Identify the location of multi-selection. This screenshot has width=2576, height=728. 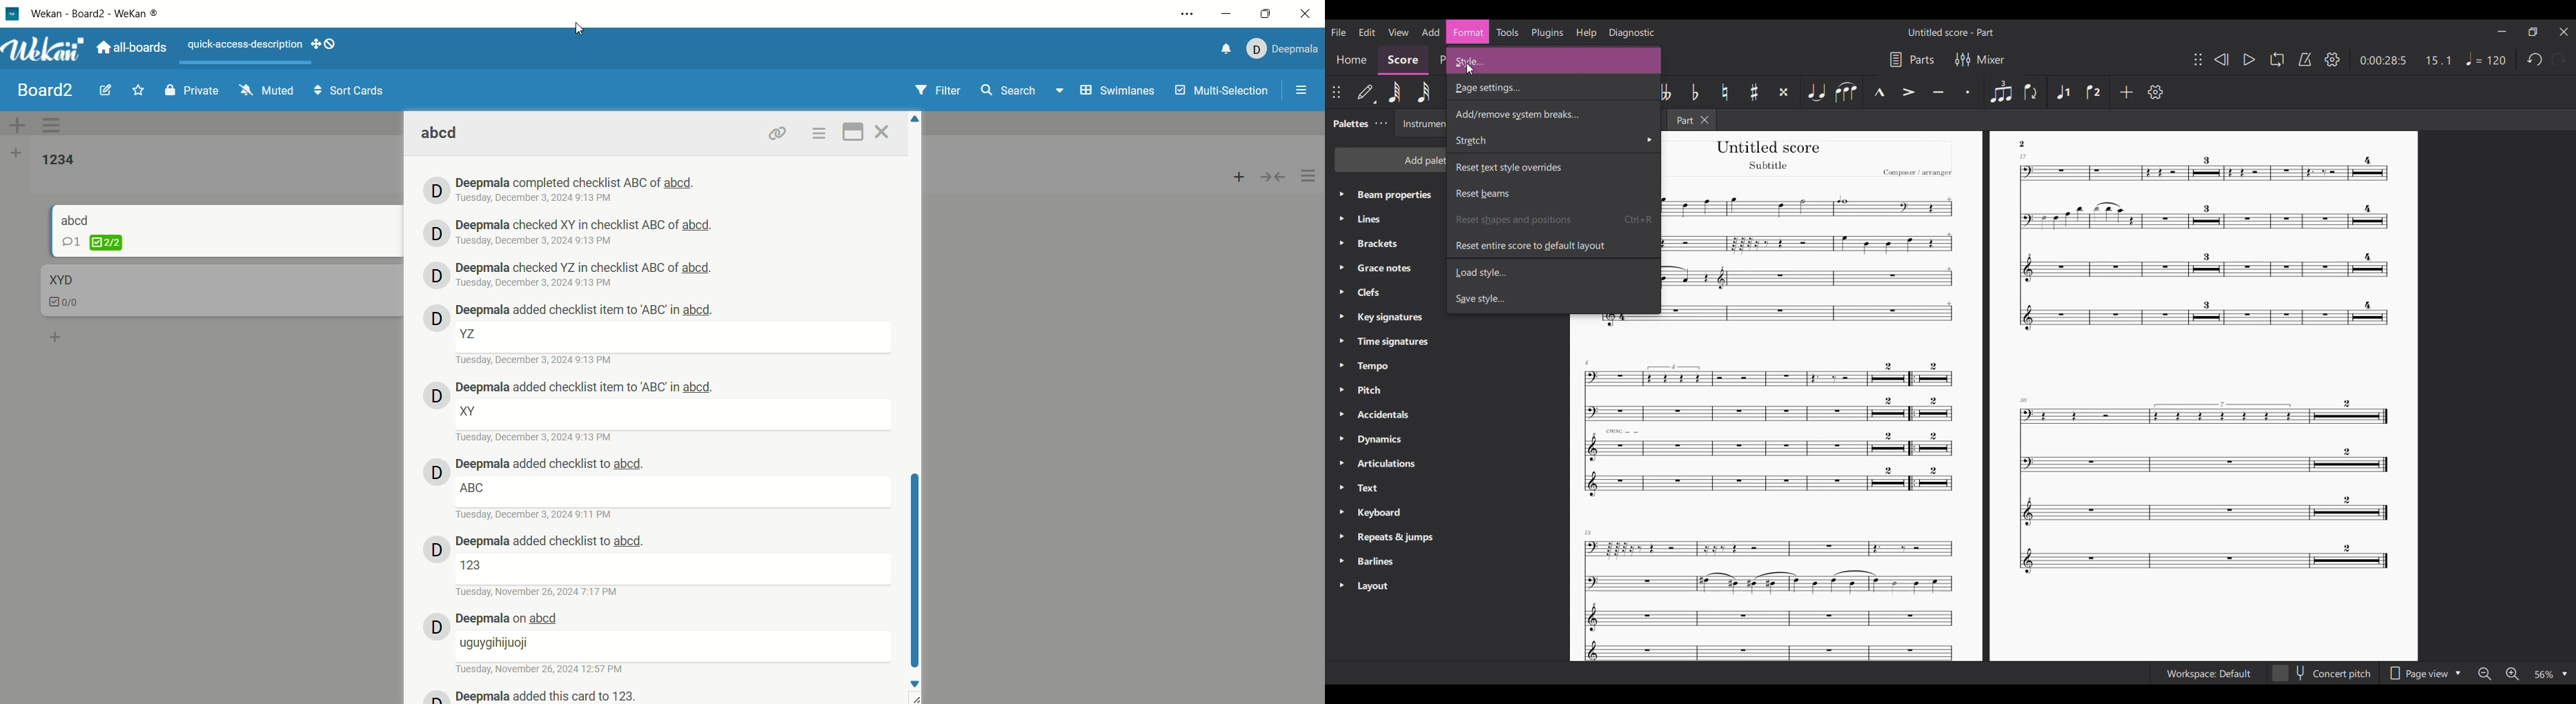
(1223, 91).